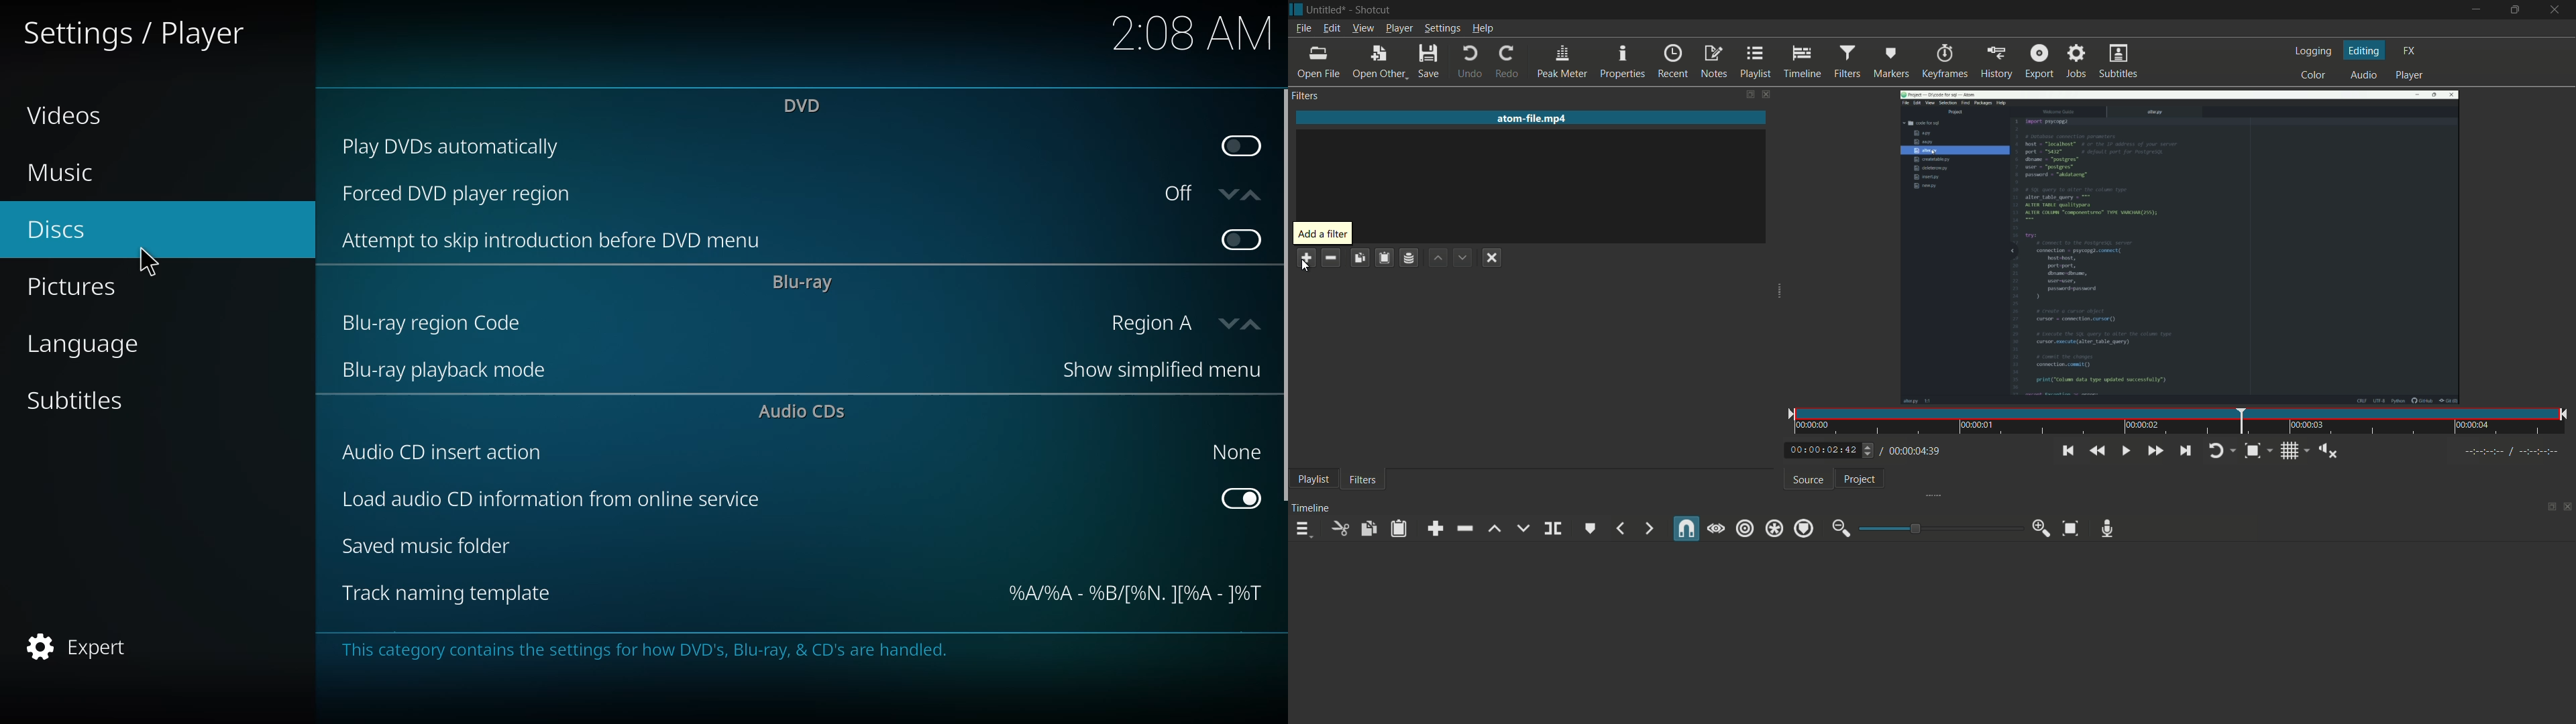 Image resolution: width=2576 pixels, height=728 pixels. What do you see at coordinates (1809, 480) in the screenshot?
I see `source` at bounding box center [1809, 480].